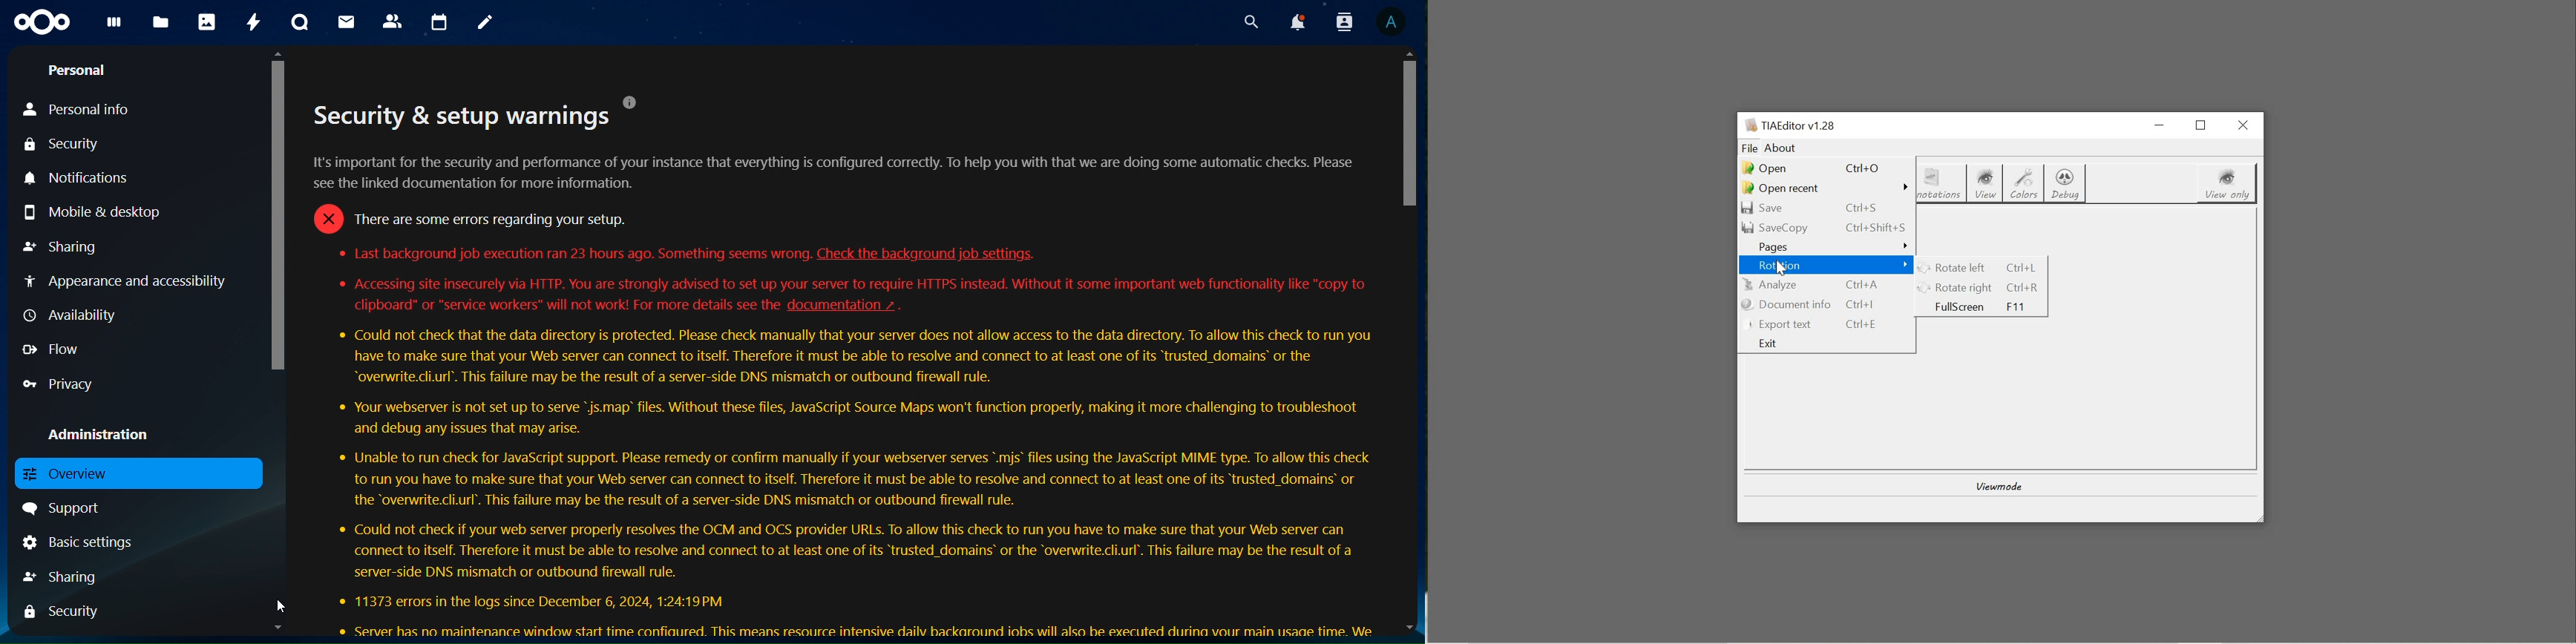  What do you see at coordinates (59, 385) in the screenshot?
I see `privacy` at bounding box center [59, 385].